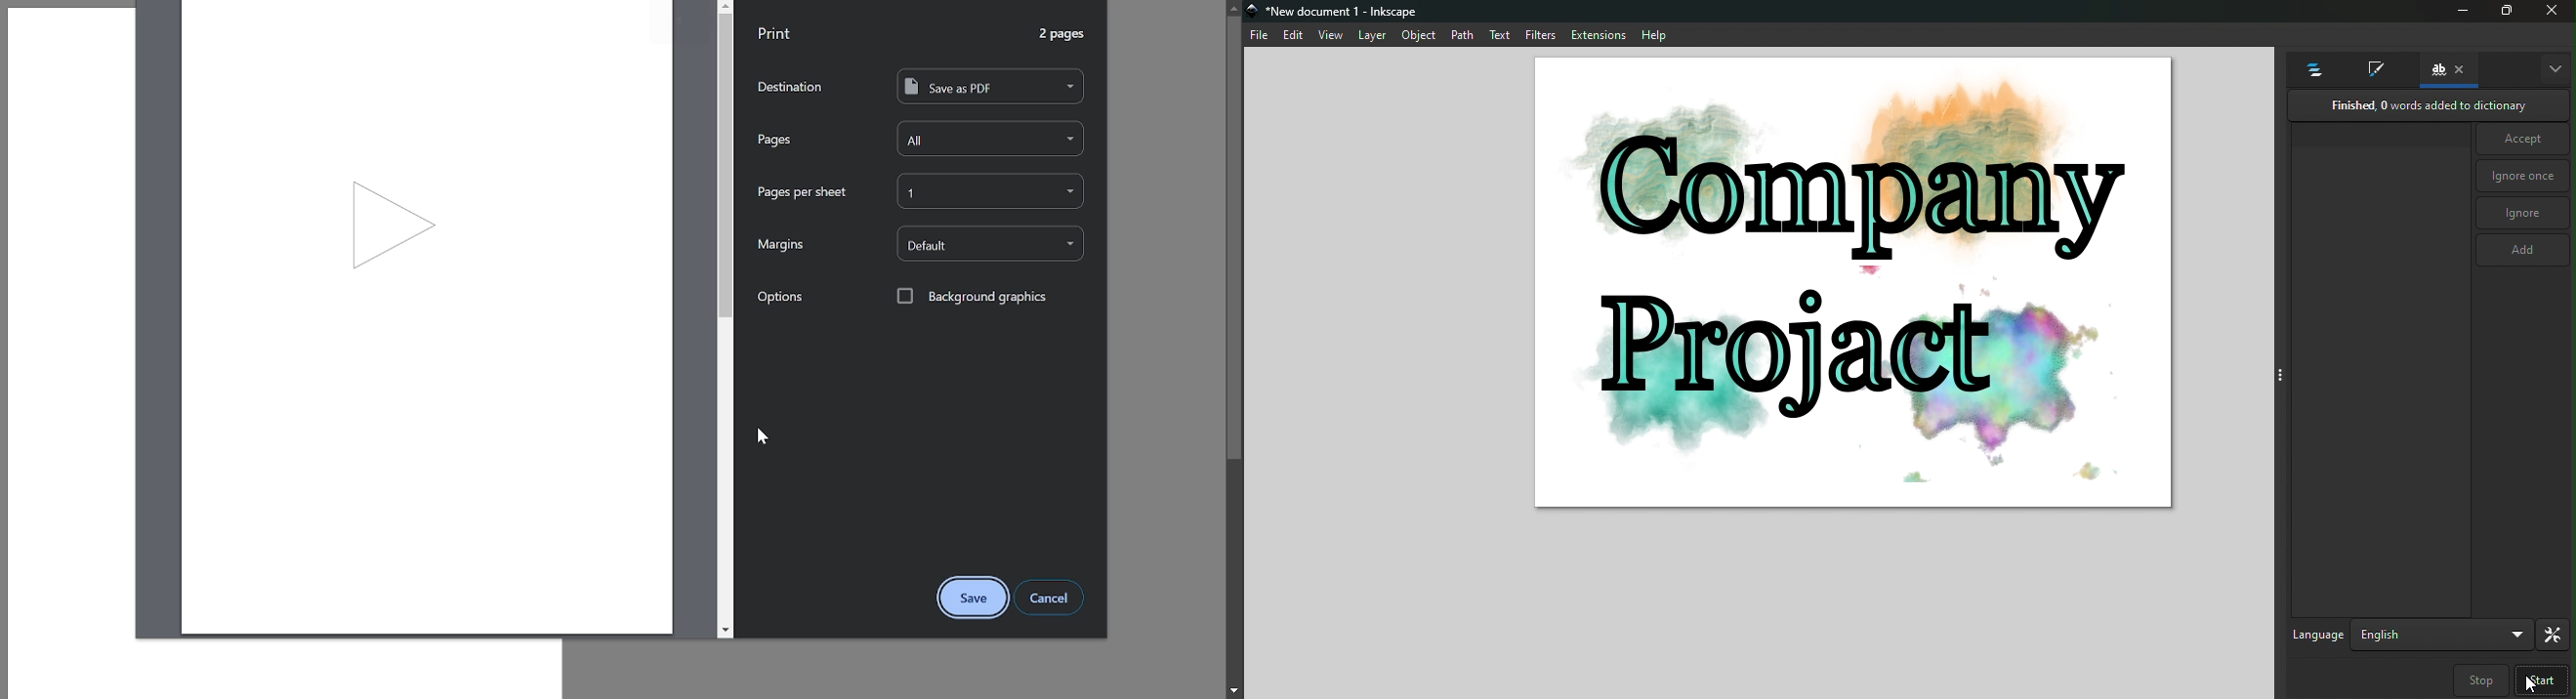 The image size is (2576, 700). I want to click on Vertical scrollbar, so click(725, 167).